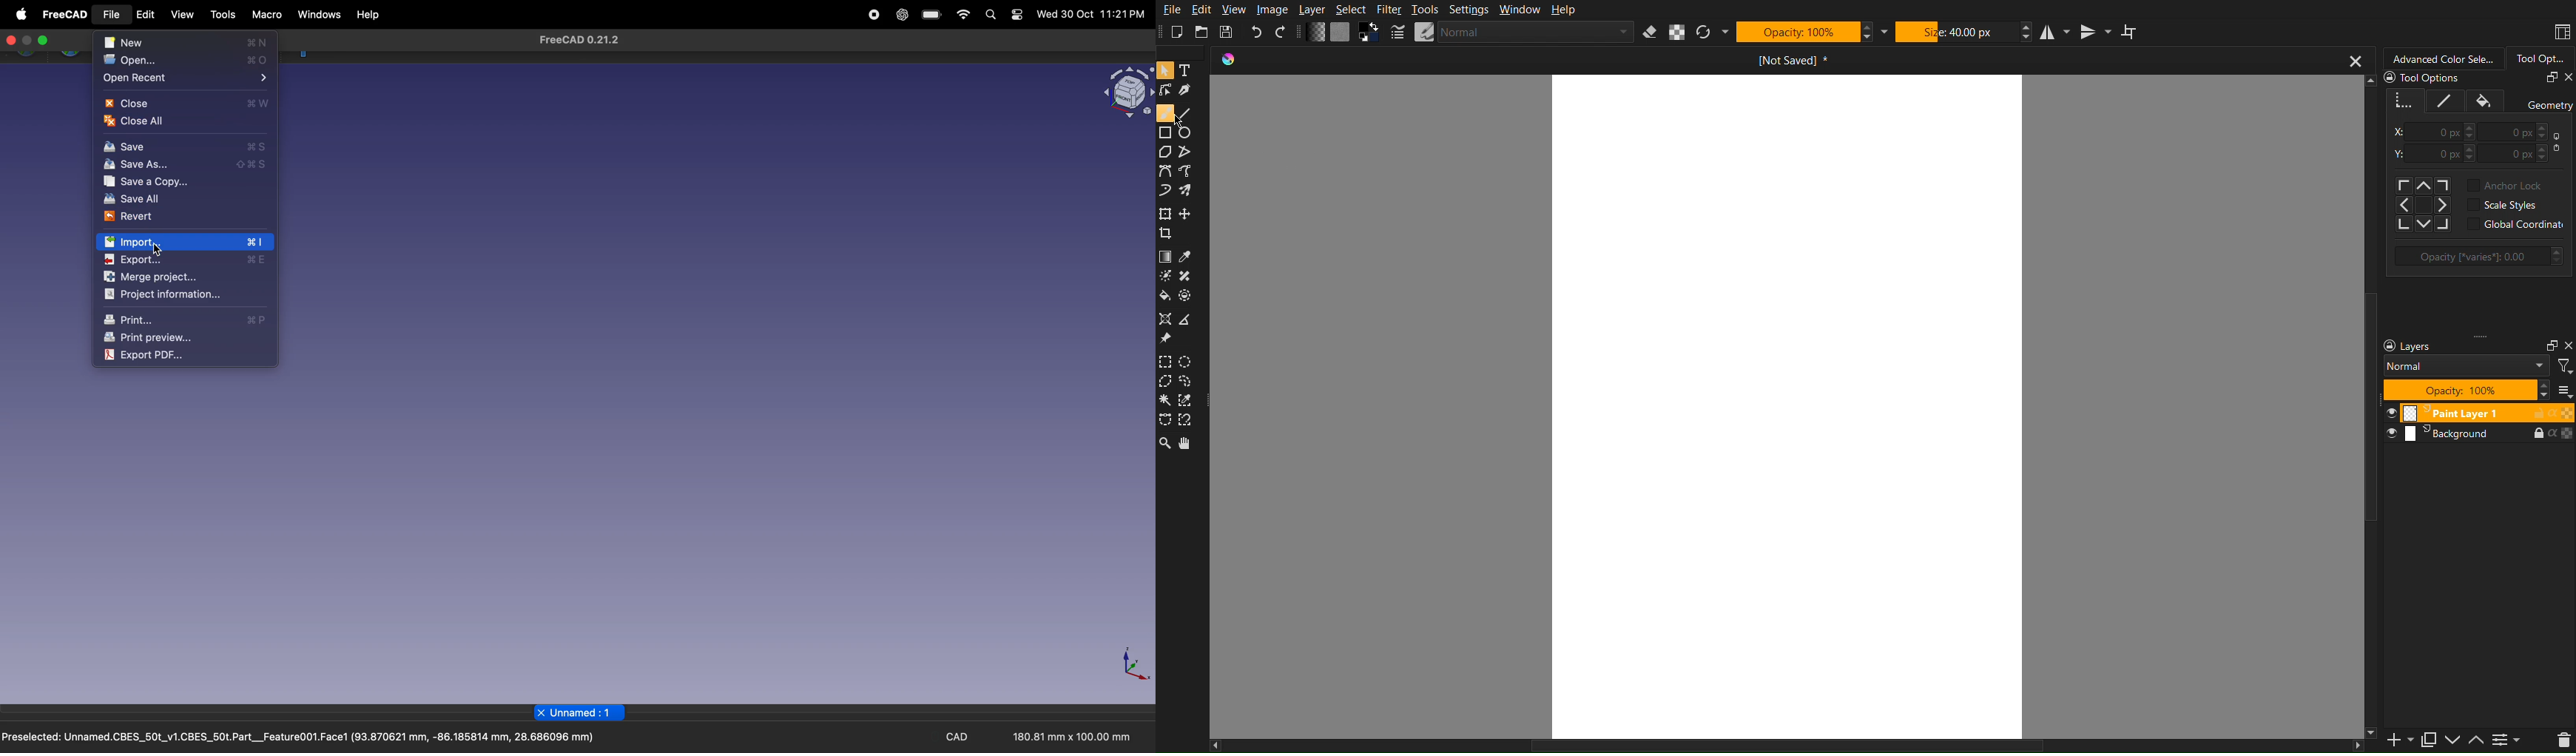  Describe the element at coordinates (1796, 33) in the screenshot. I see `Opacity` at that location.